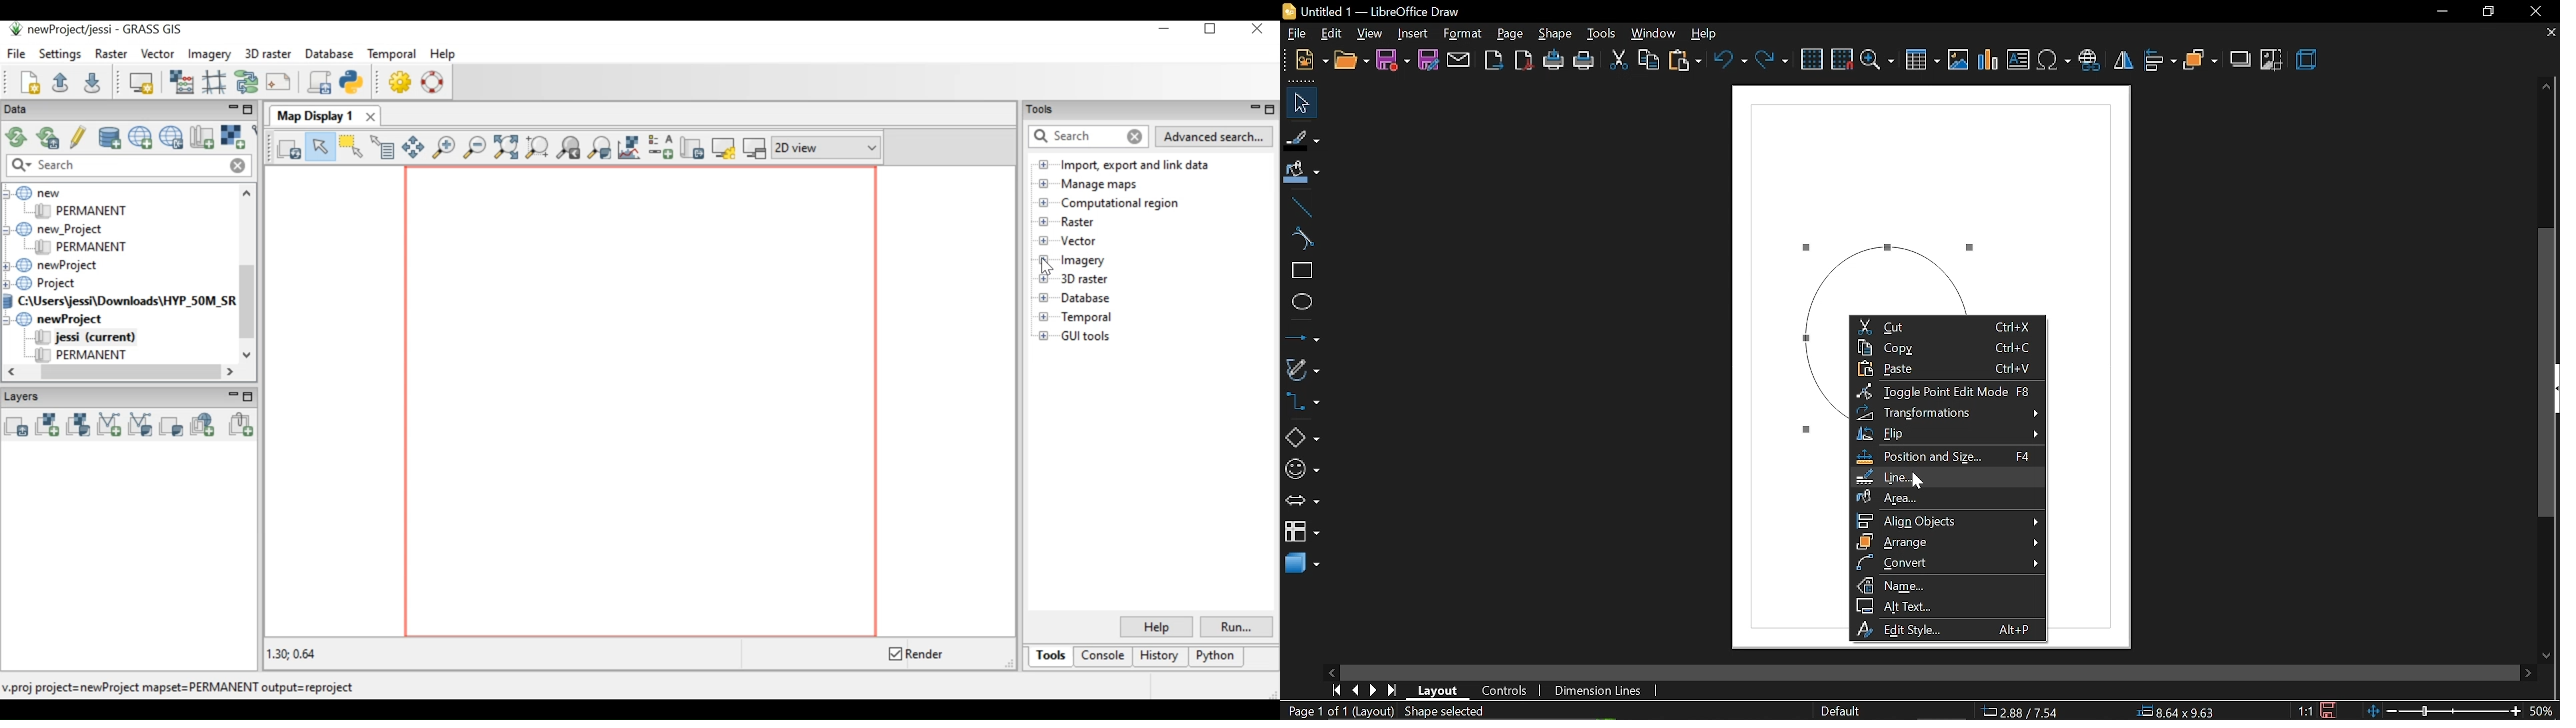 The height and width of the screenshot is (728, 2576). Describe the element at coordinates (1948, 413) in the screenshot. I see `transformation` at that location.